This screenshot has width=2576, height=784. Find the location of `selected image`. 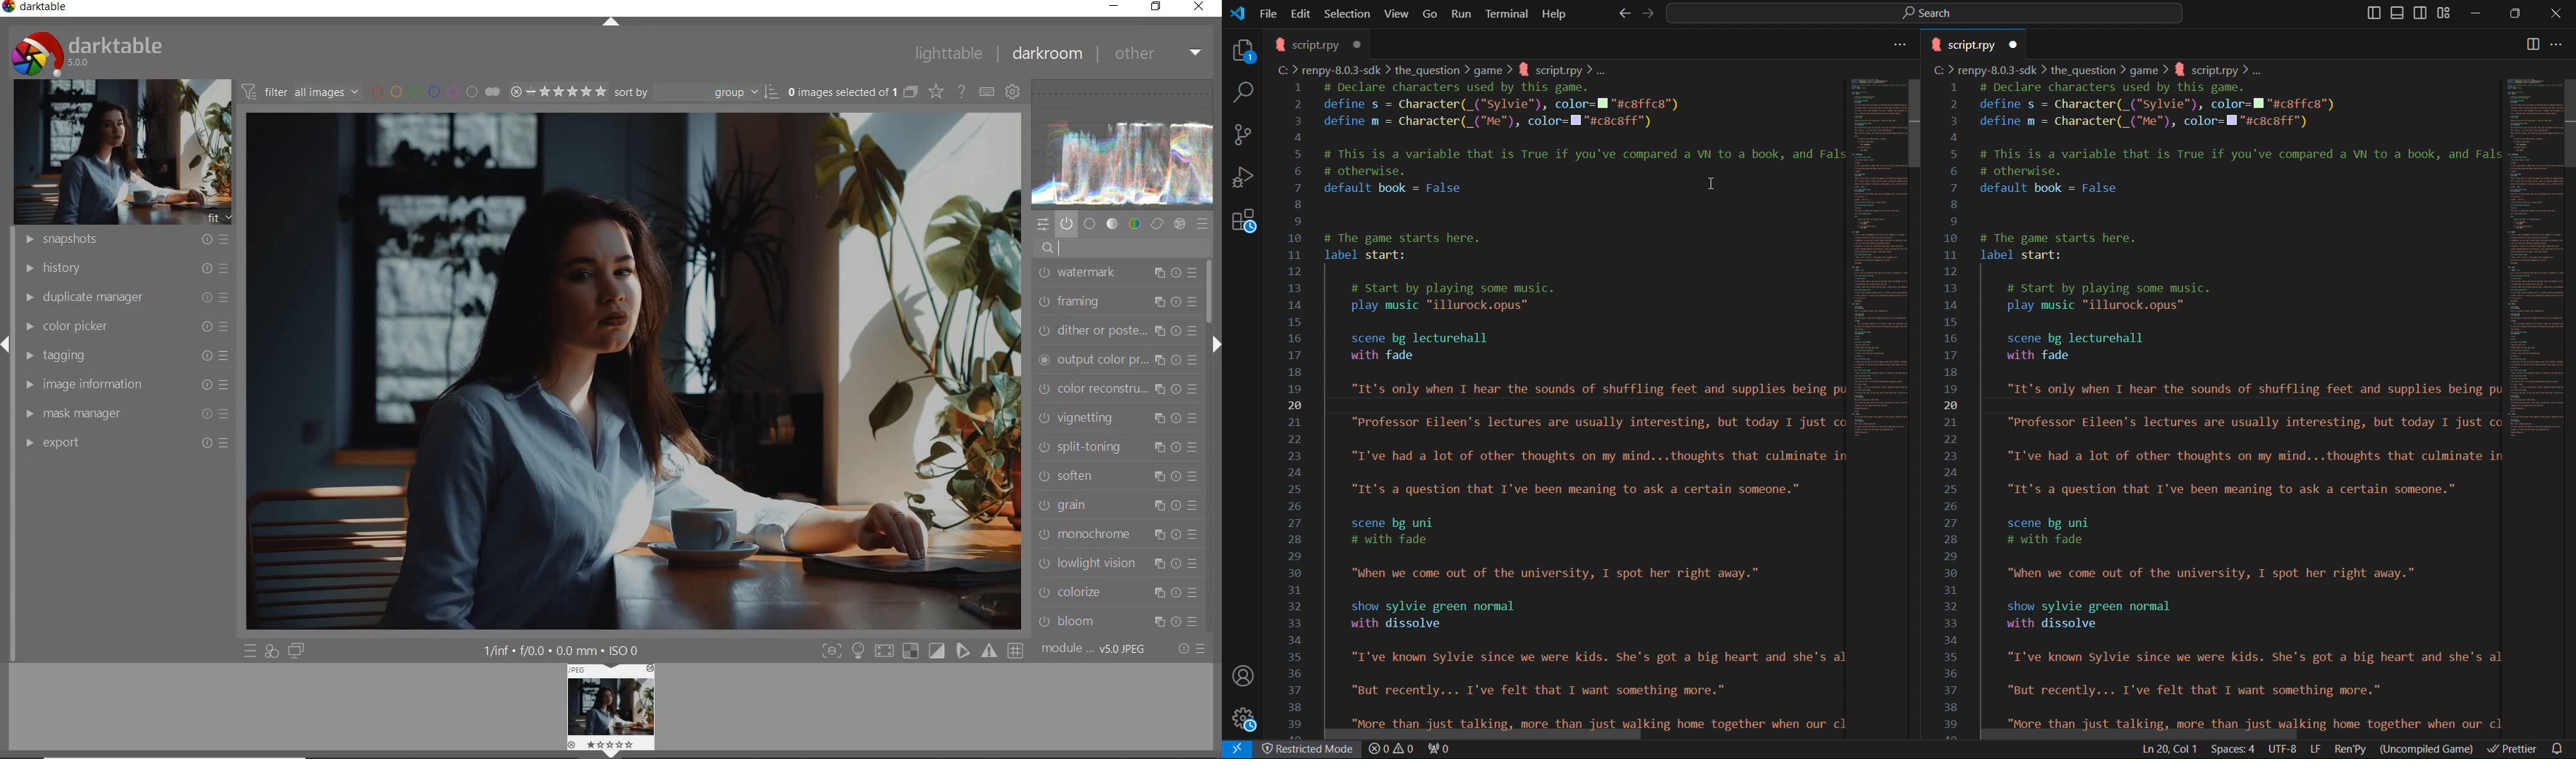

selected image is located at coordinates (633, 372).